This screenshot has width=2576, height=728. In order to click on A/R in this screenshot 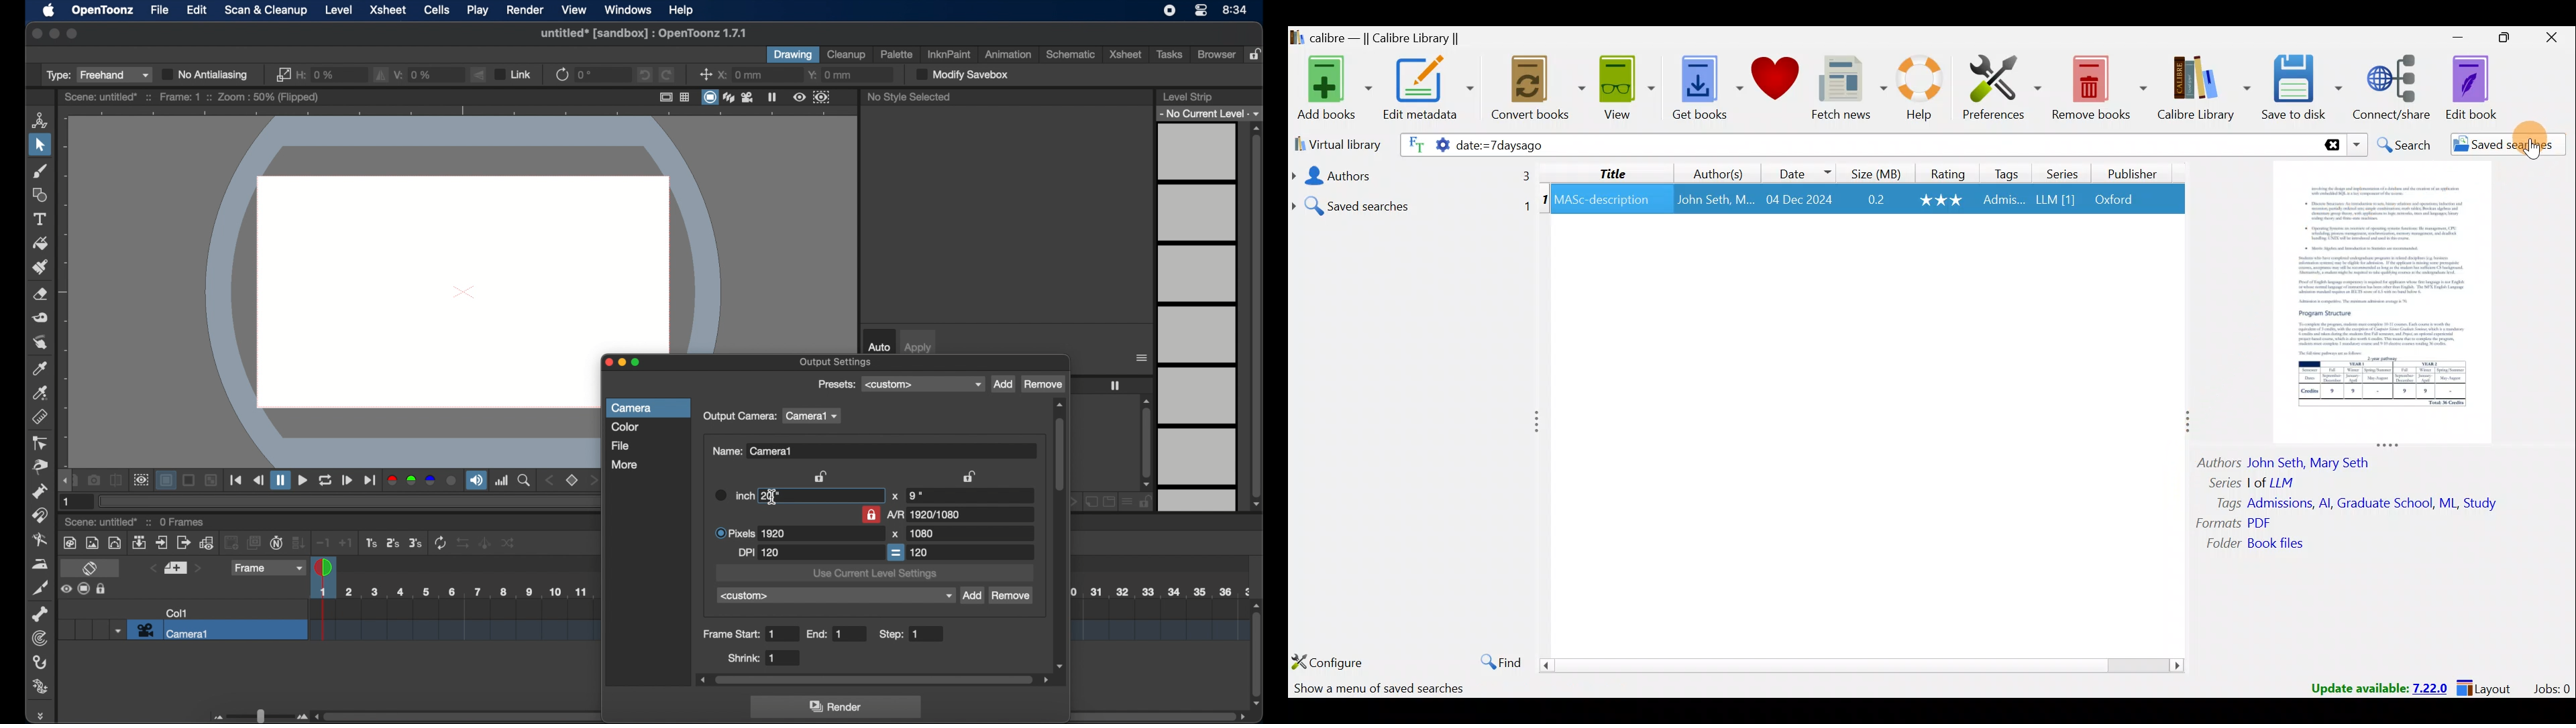, I will do `click(926, 514)`.